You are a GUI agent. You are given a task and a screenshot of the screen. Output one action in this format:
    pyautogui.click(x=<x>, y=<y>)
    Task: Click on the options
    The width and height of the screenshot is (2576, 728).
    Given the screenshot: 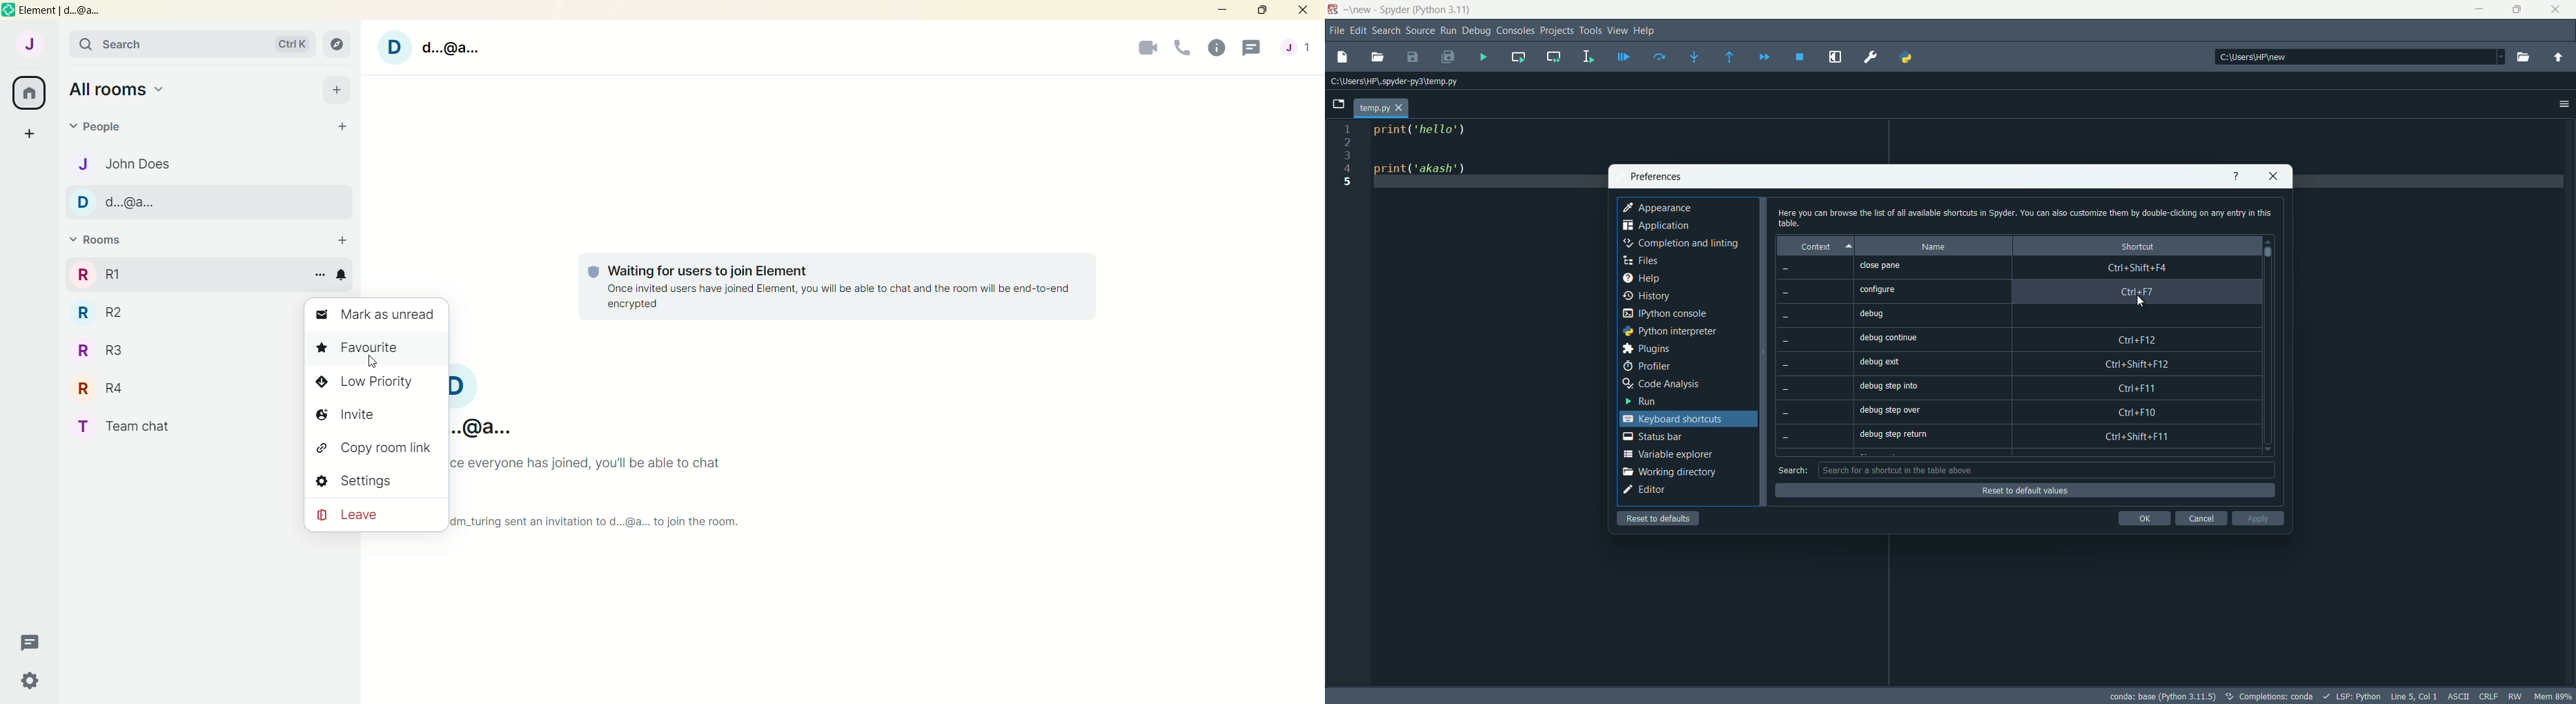 What is the action you would take?
    pyautogui.click(x=2564, y=104)
    